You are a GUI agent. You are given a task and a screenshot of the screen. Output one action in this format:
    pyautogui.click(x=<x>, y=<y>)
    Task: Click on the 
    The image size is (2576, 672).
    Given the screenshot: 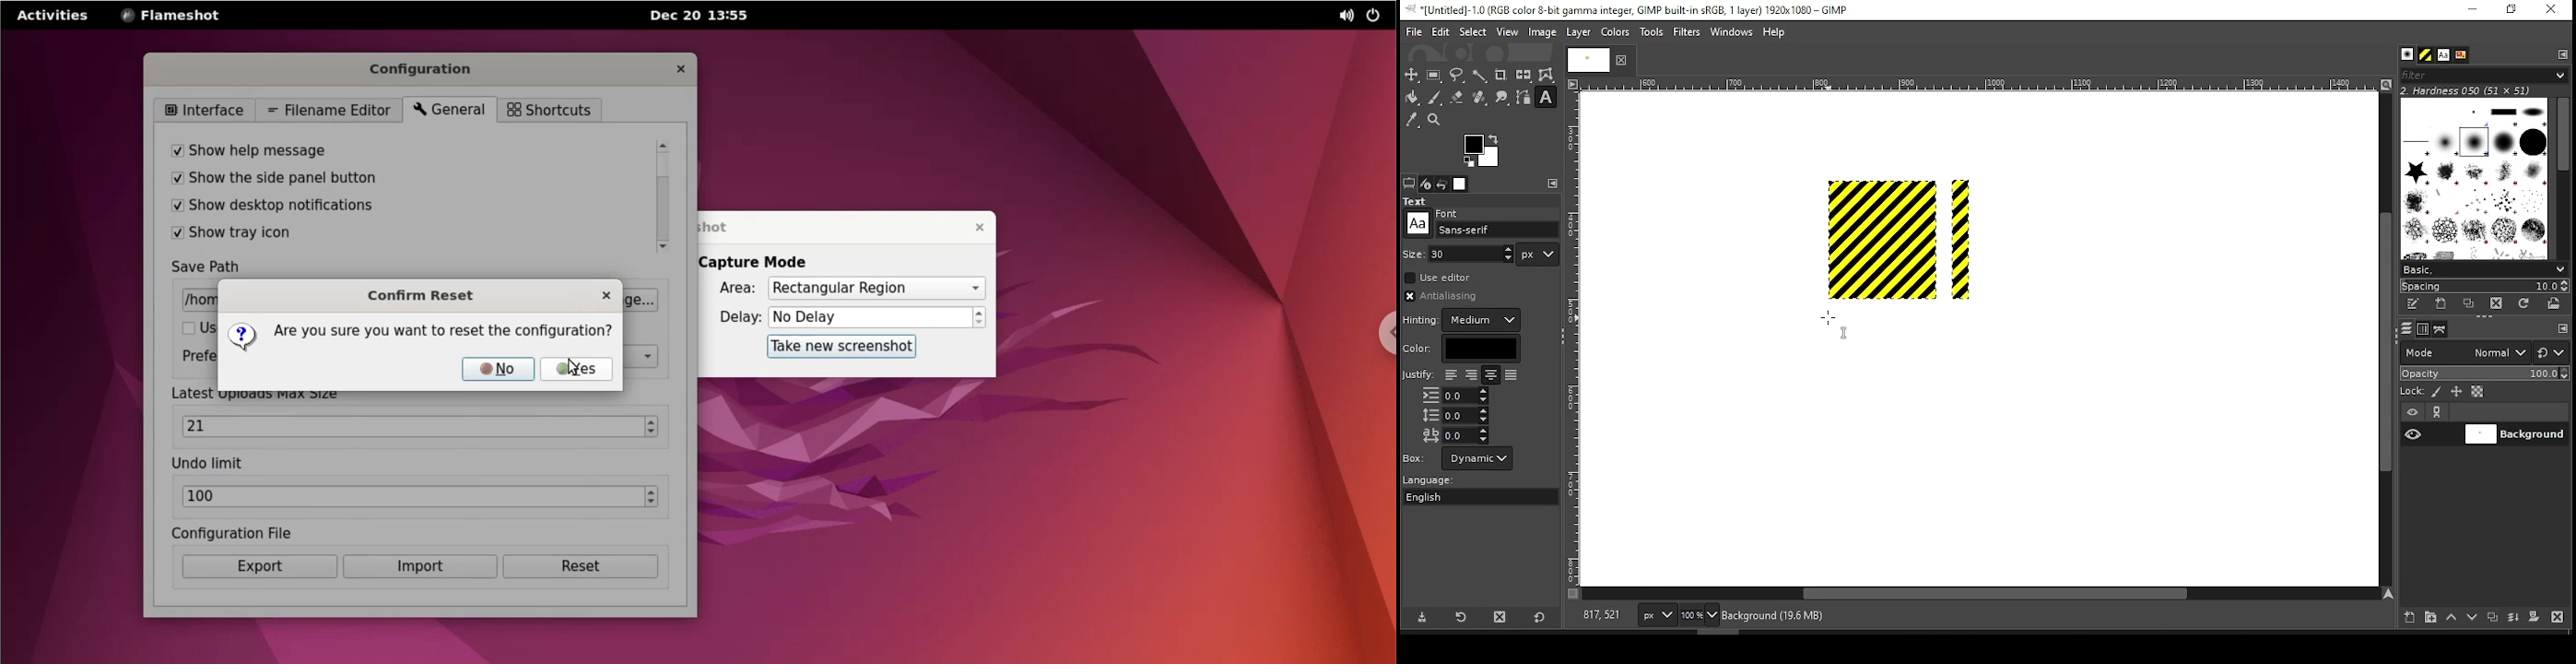 What is the action you would take?
    pyautogui.click(x=1415, y=457)
    